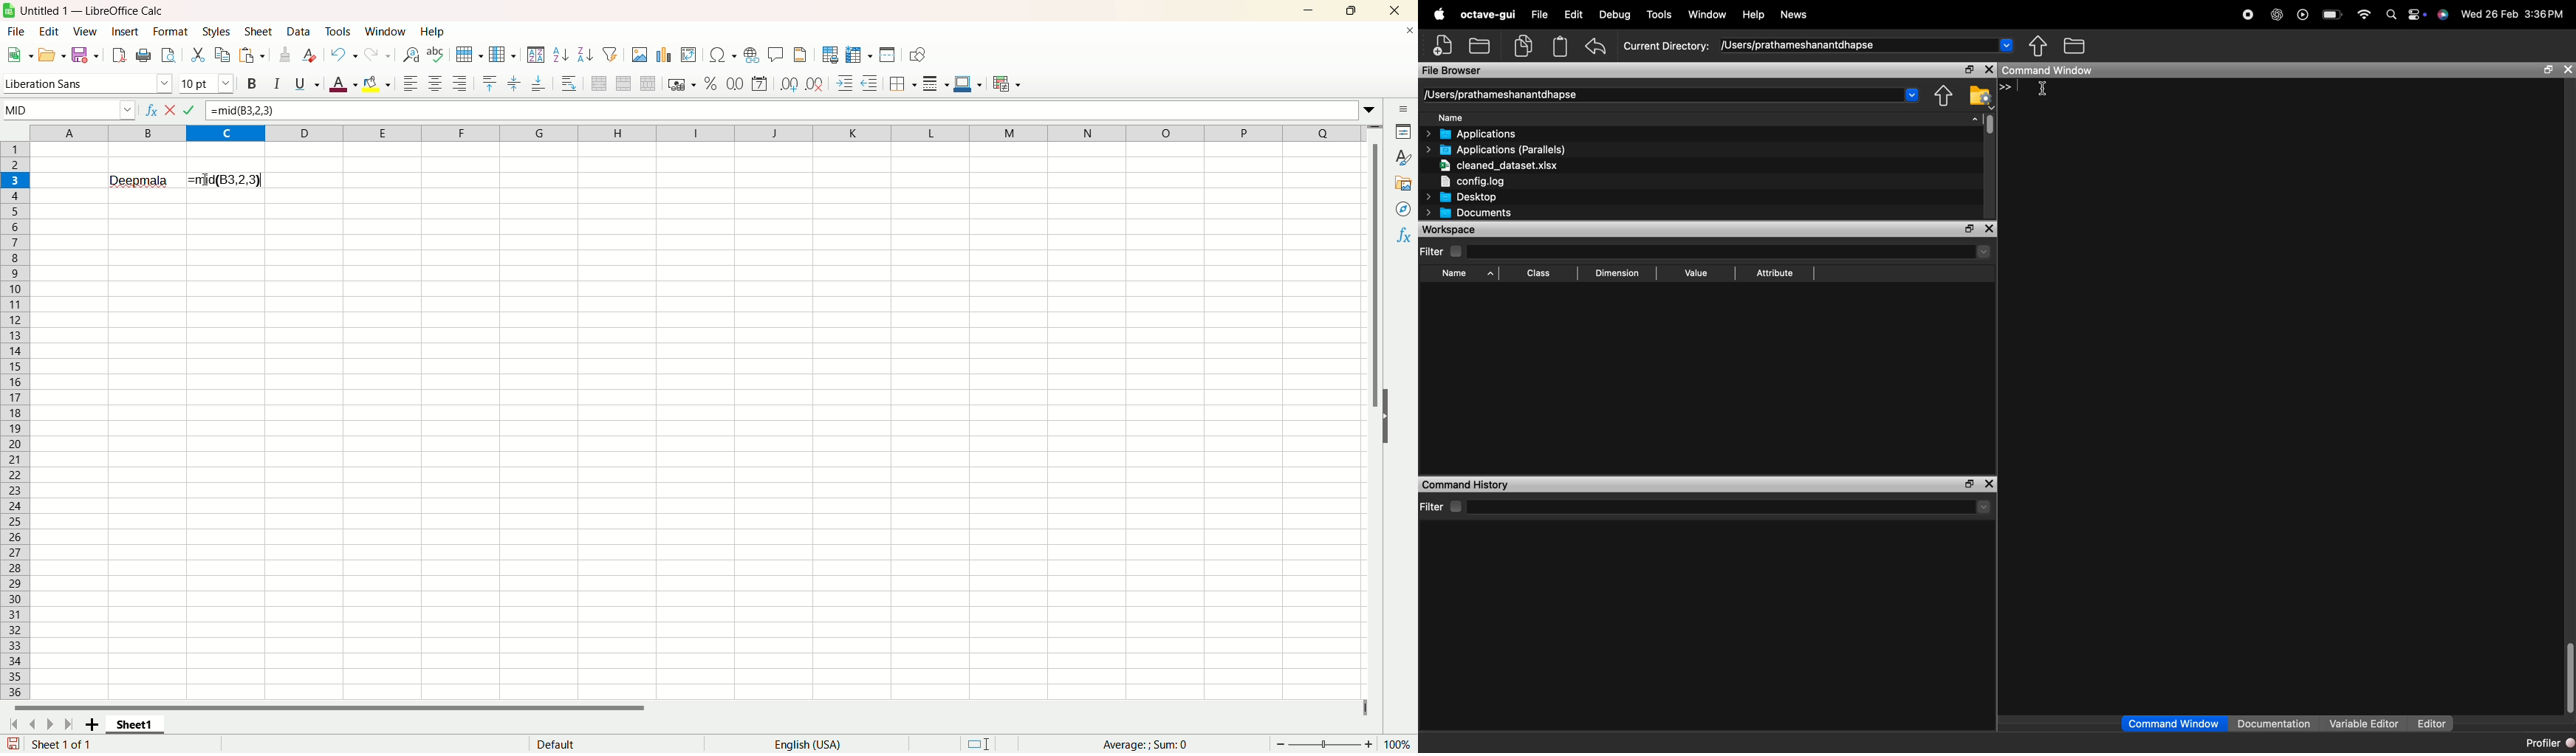 This screenshot has width=2576, height=756. Describe the element at coordinates (69, 110) in the screenshot. I see `MID` at that location.